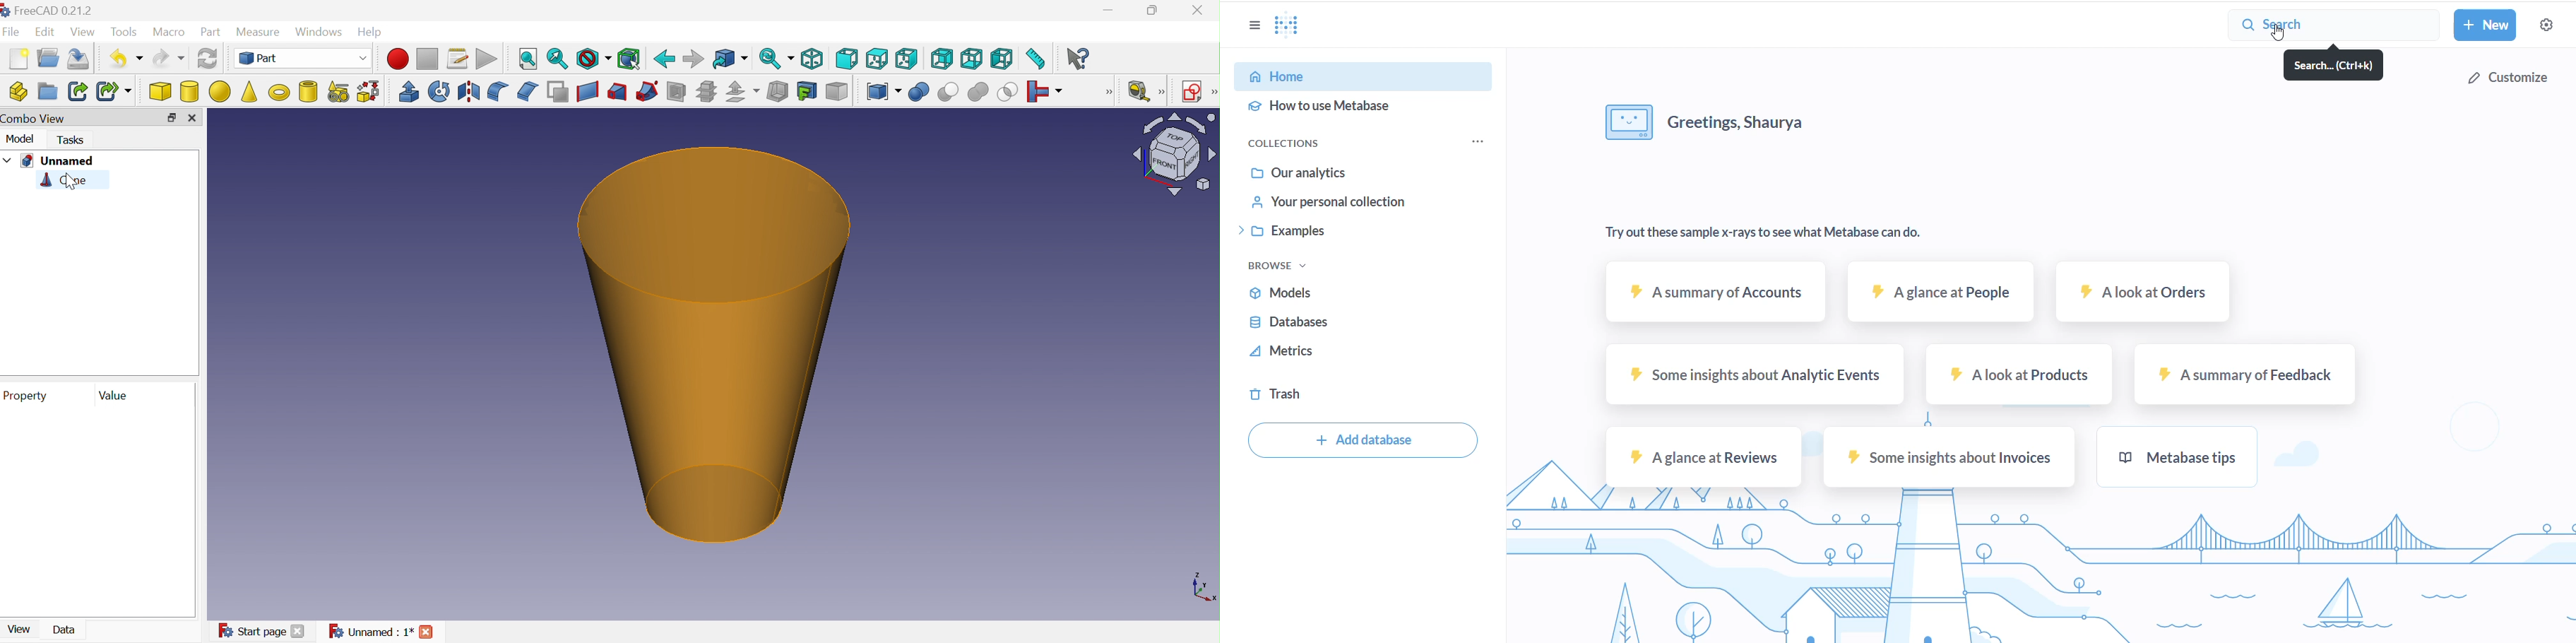 Image resolution: width=2576 pixels, height=644 pixels. Describe the element at coordinates (806, 91) in the screenshot. I see `Create projection on surface` at that location.